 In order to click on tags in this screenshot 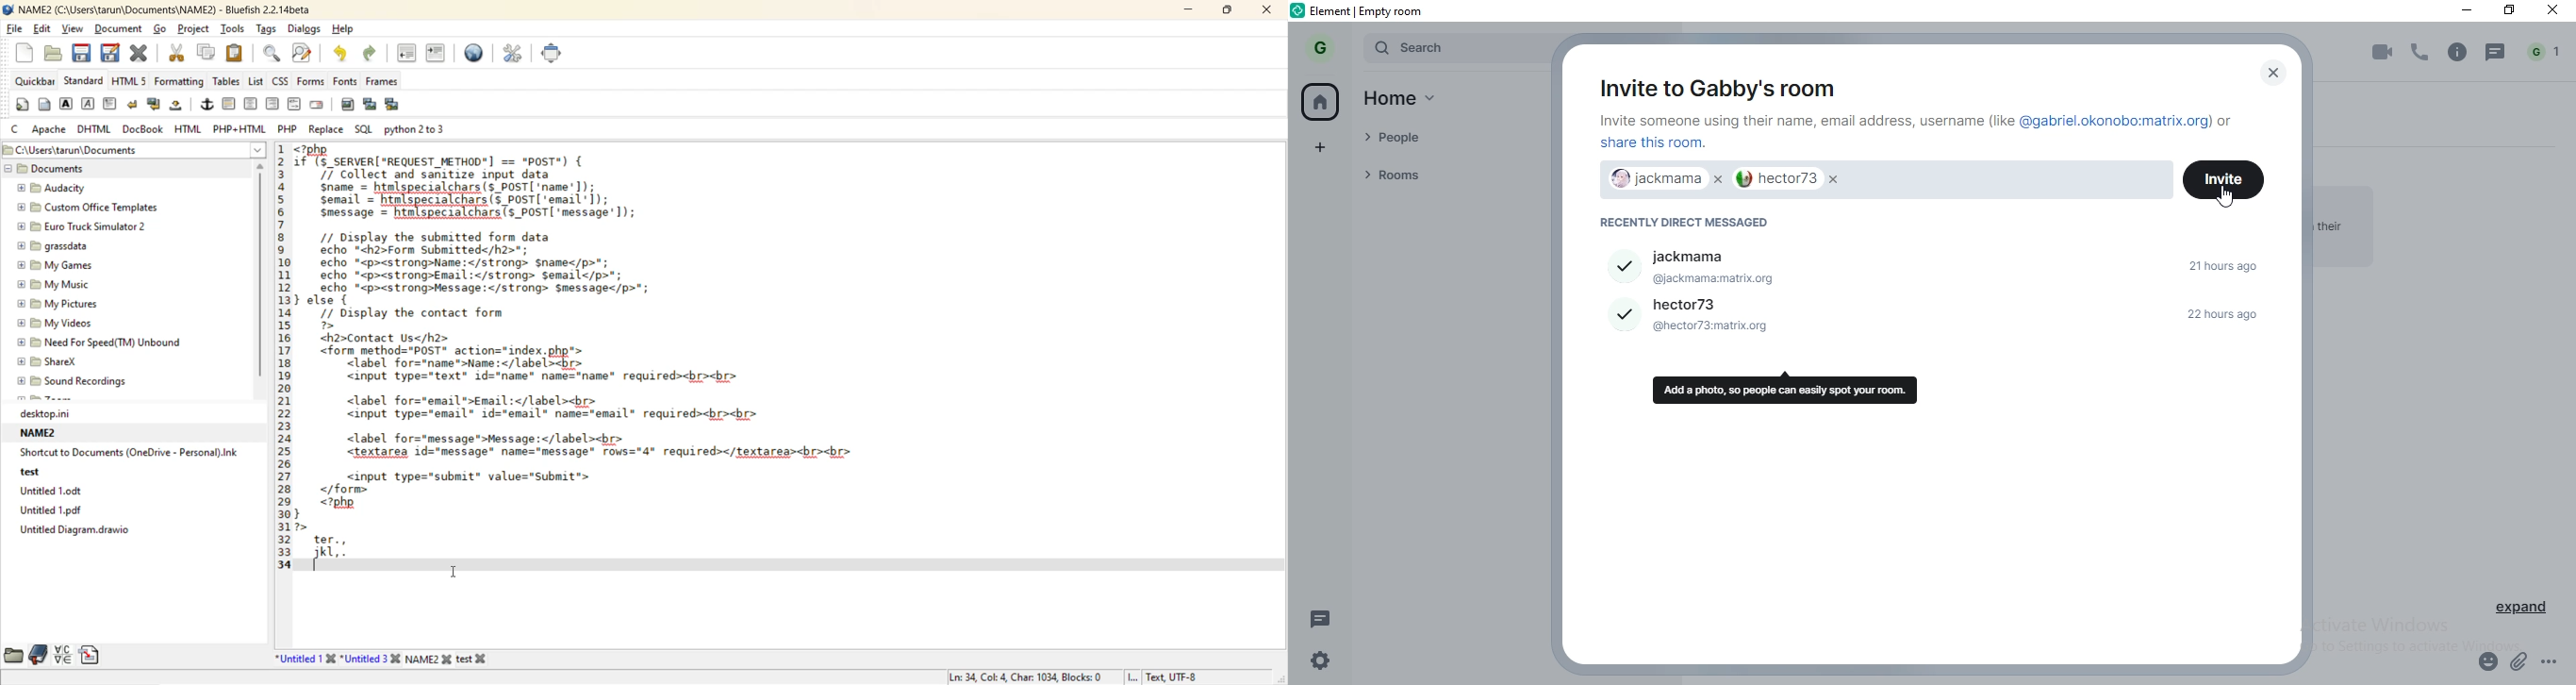, I will do `click(268, 30)`.